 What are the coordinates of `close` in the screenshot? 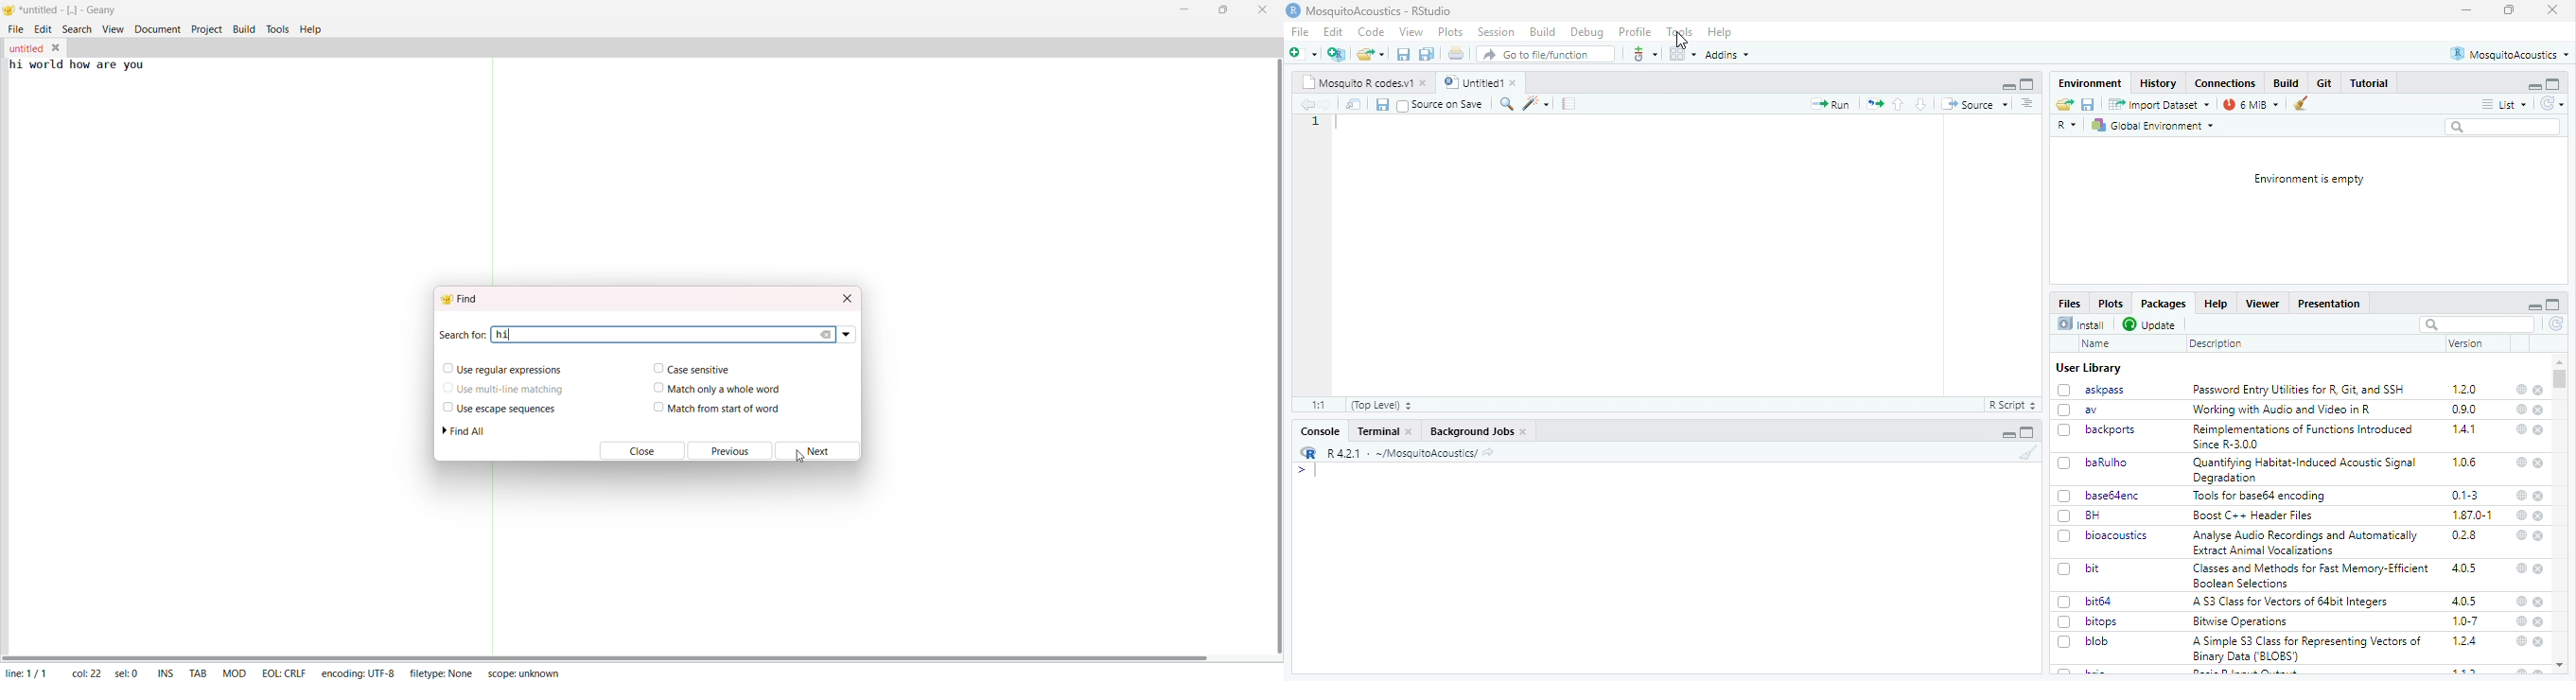 It's located at (2539, 642).